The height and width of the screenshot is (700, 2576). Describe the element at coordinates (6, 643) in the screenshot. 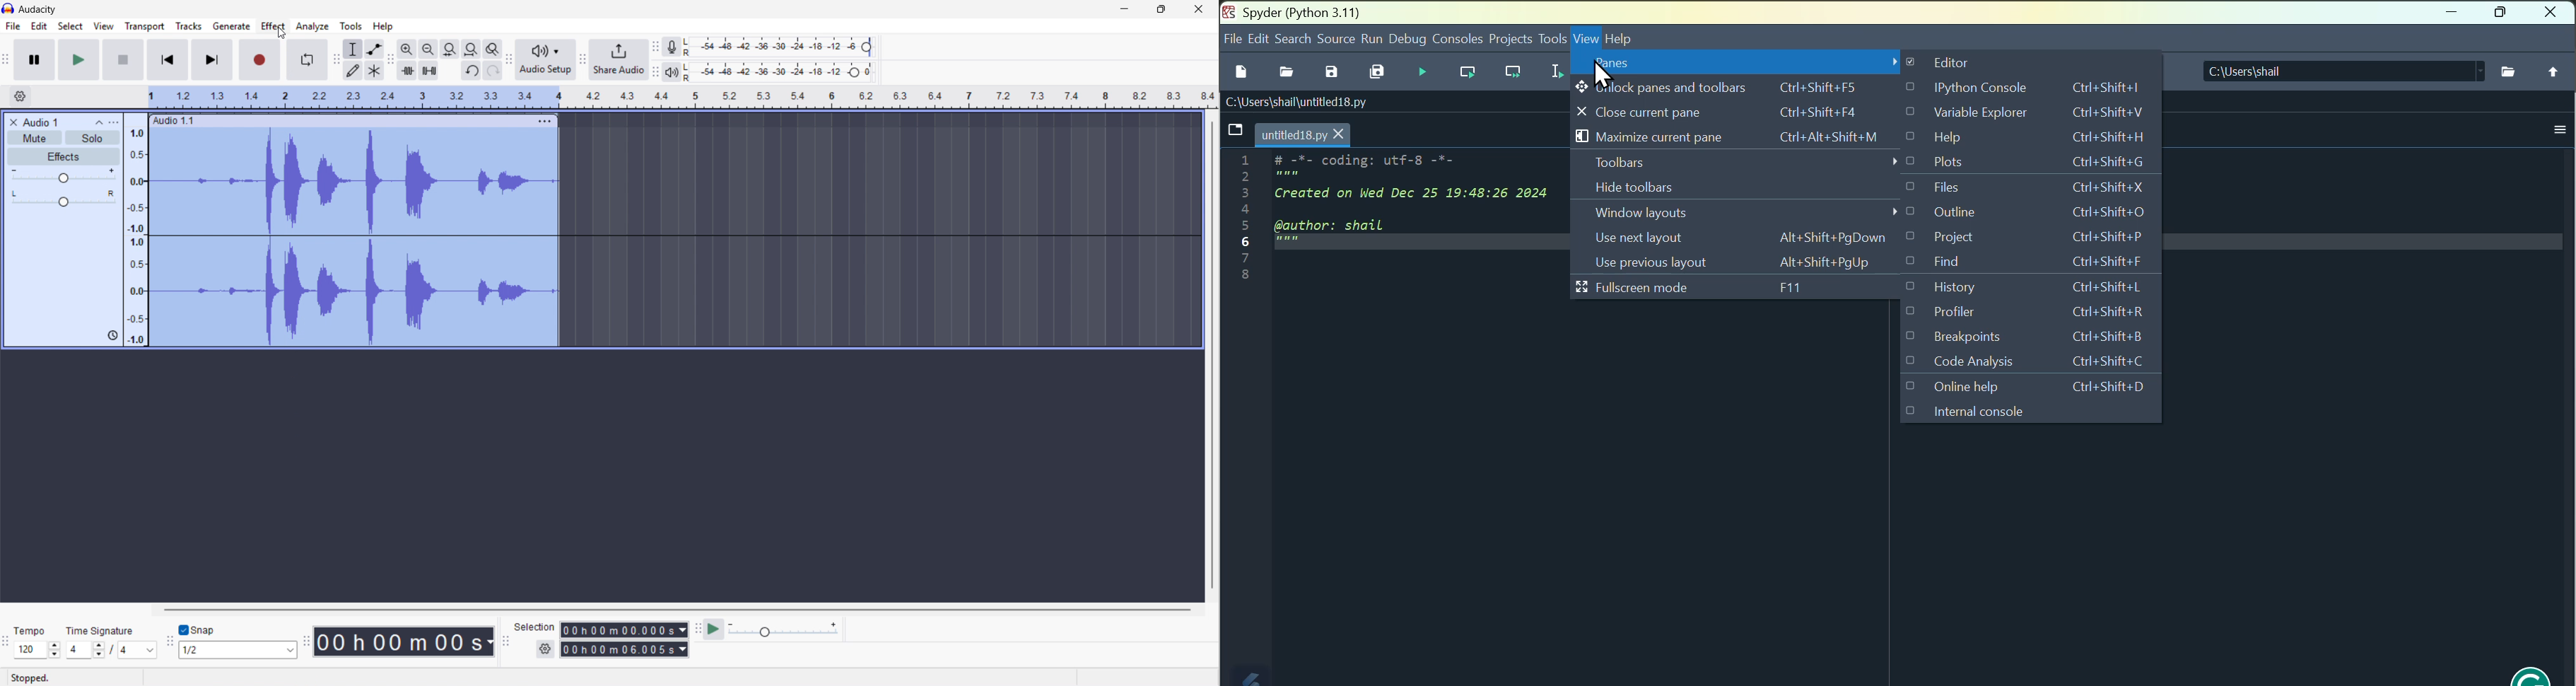

I see `Time signature toolbar` at that location.